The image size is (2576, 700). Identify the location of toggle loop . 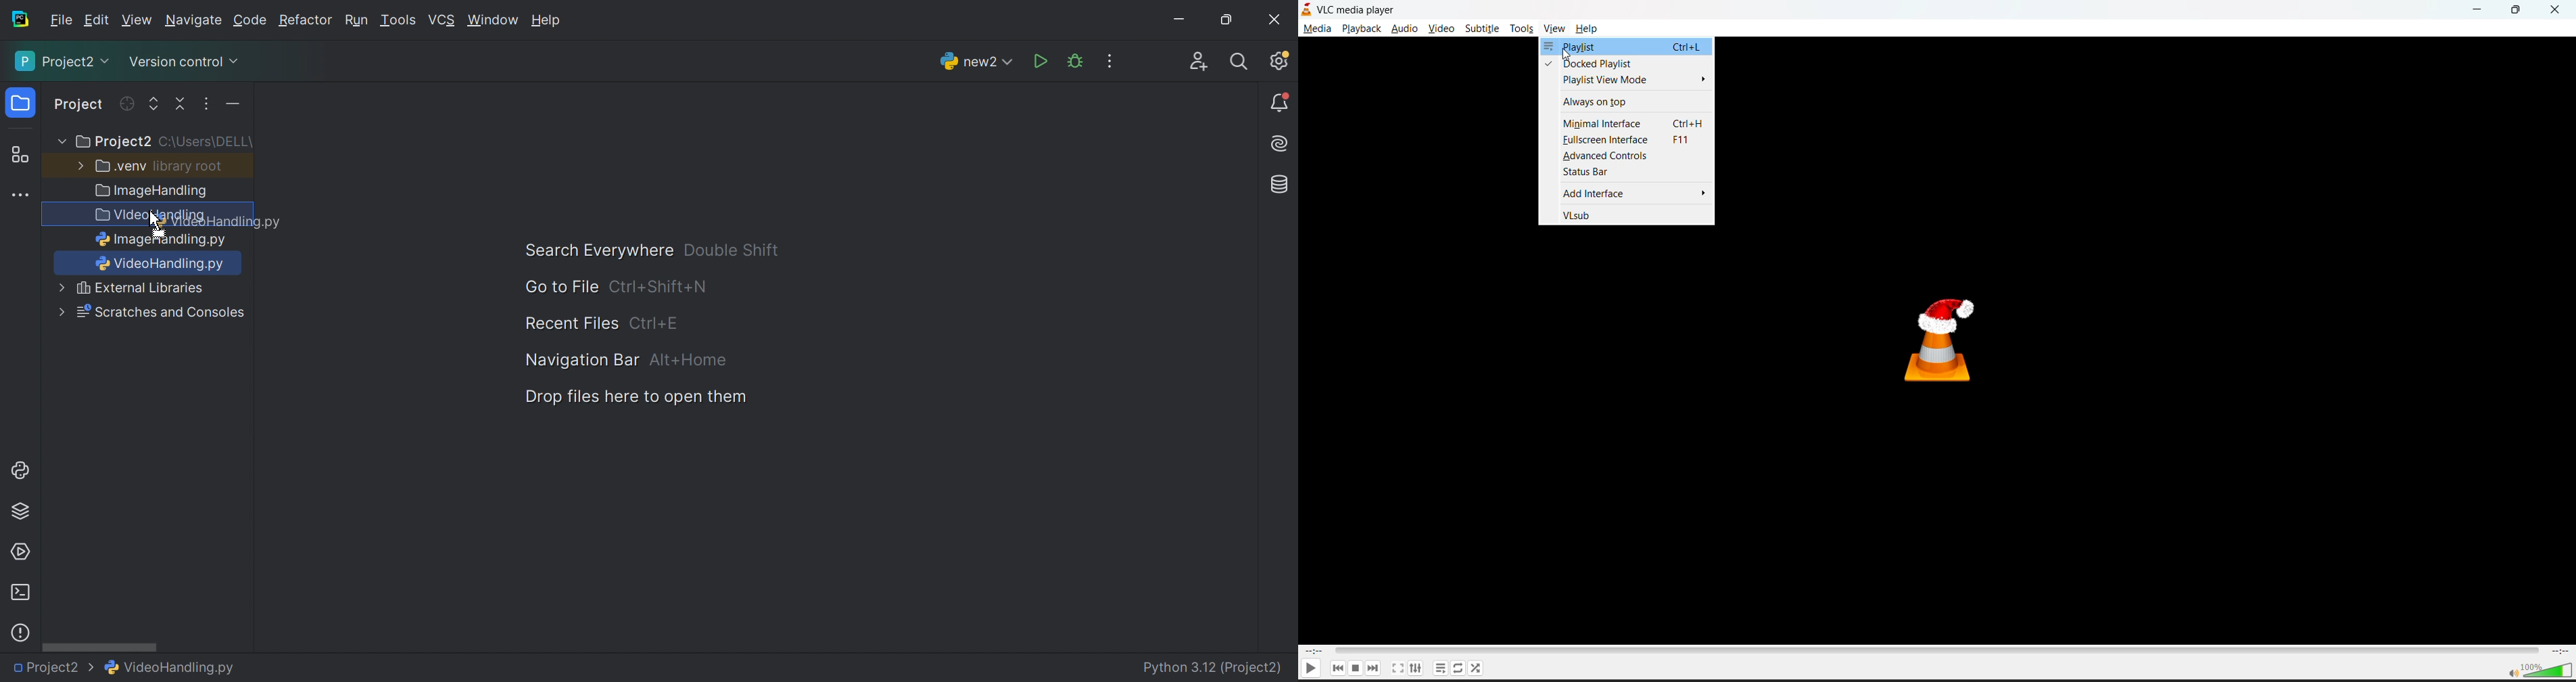
(1460, 669).